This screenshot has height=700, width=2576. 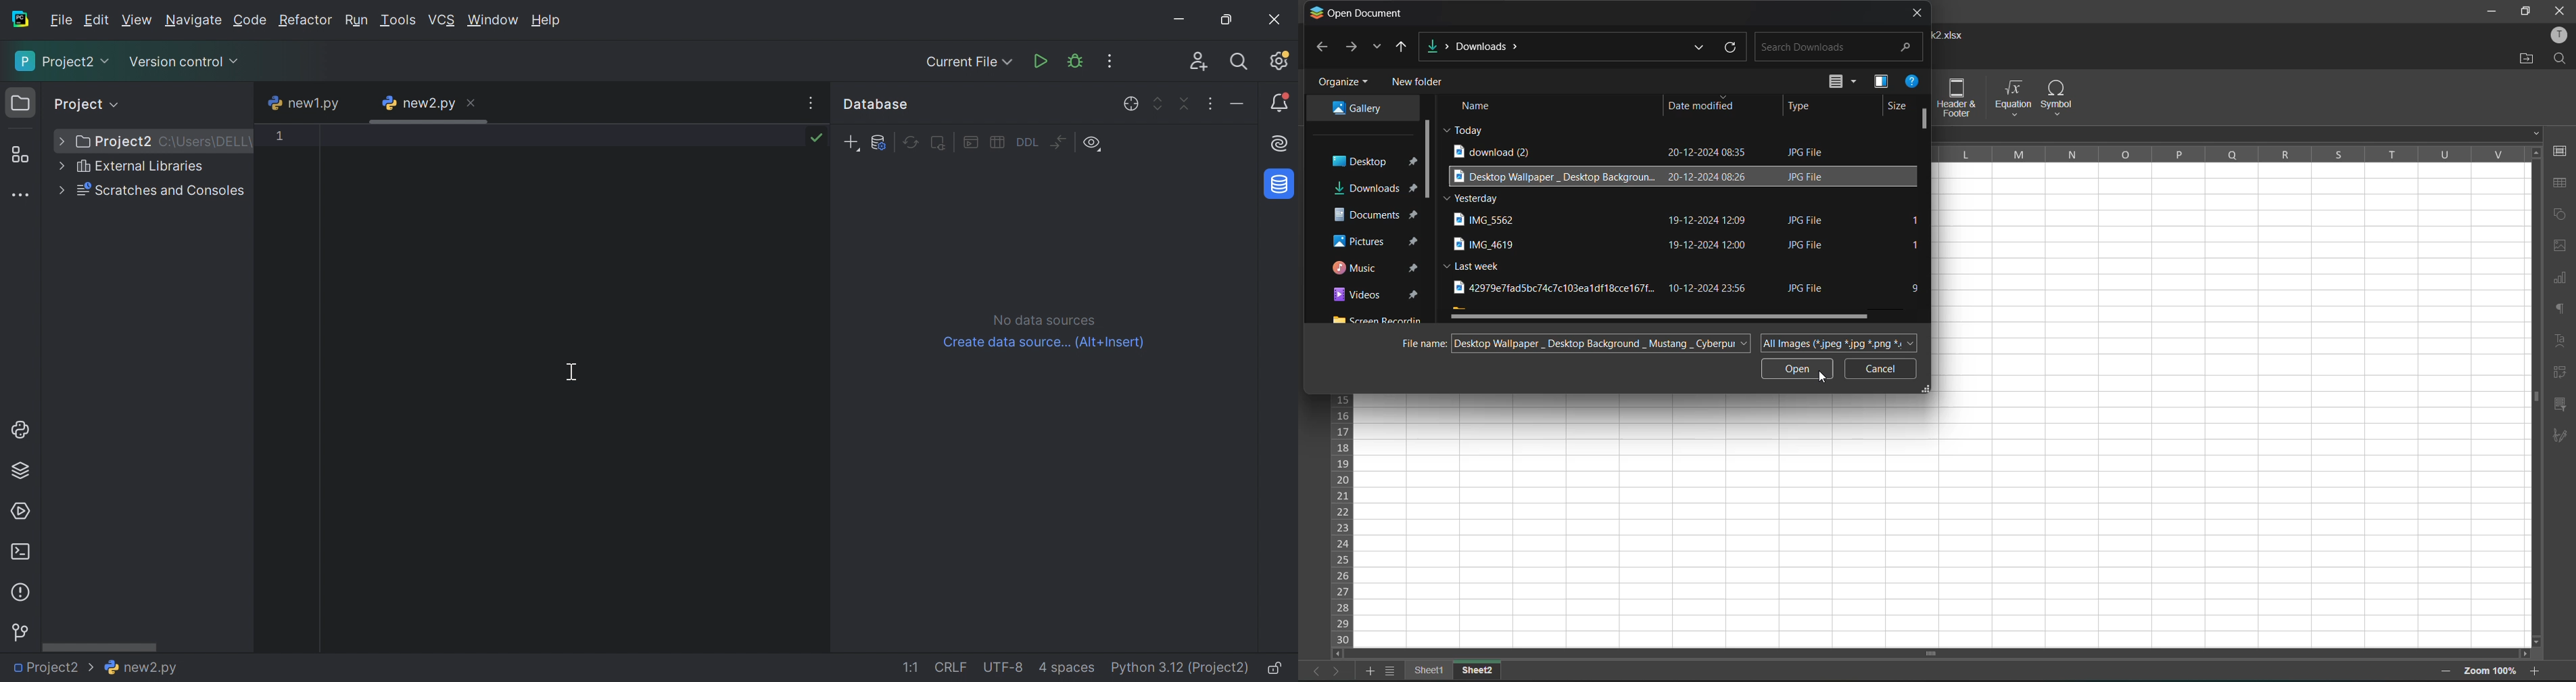 I want to click on size, so click(x=1898, y=107).